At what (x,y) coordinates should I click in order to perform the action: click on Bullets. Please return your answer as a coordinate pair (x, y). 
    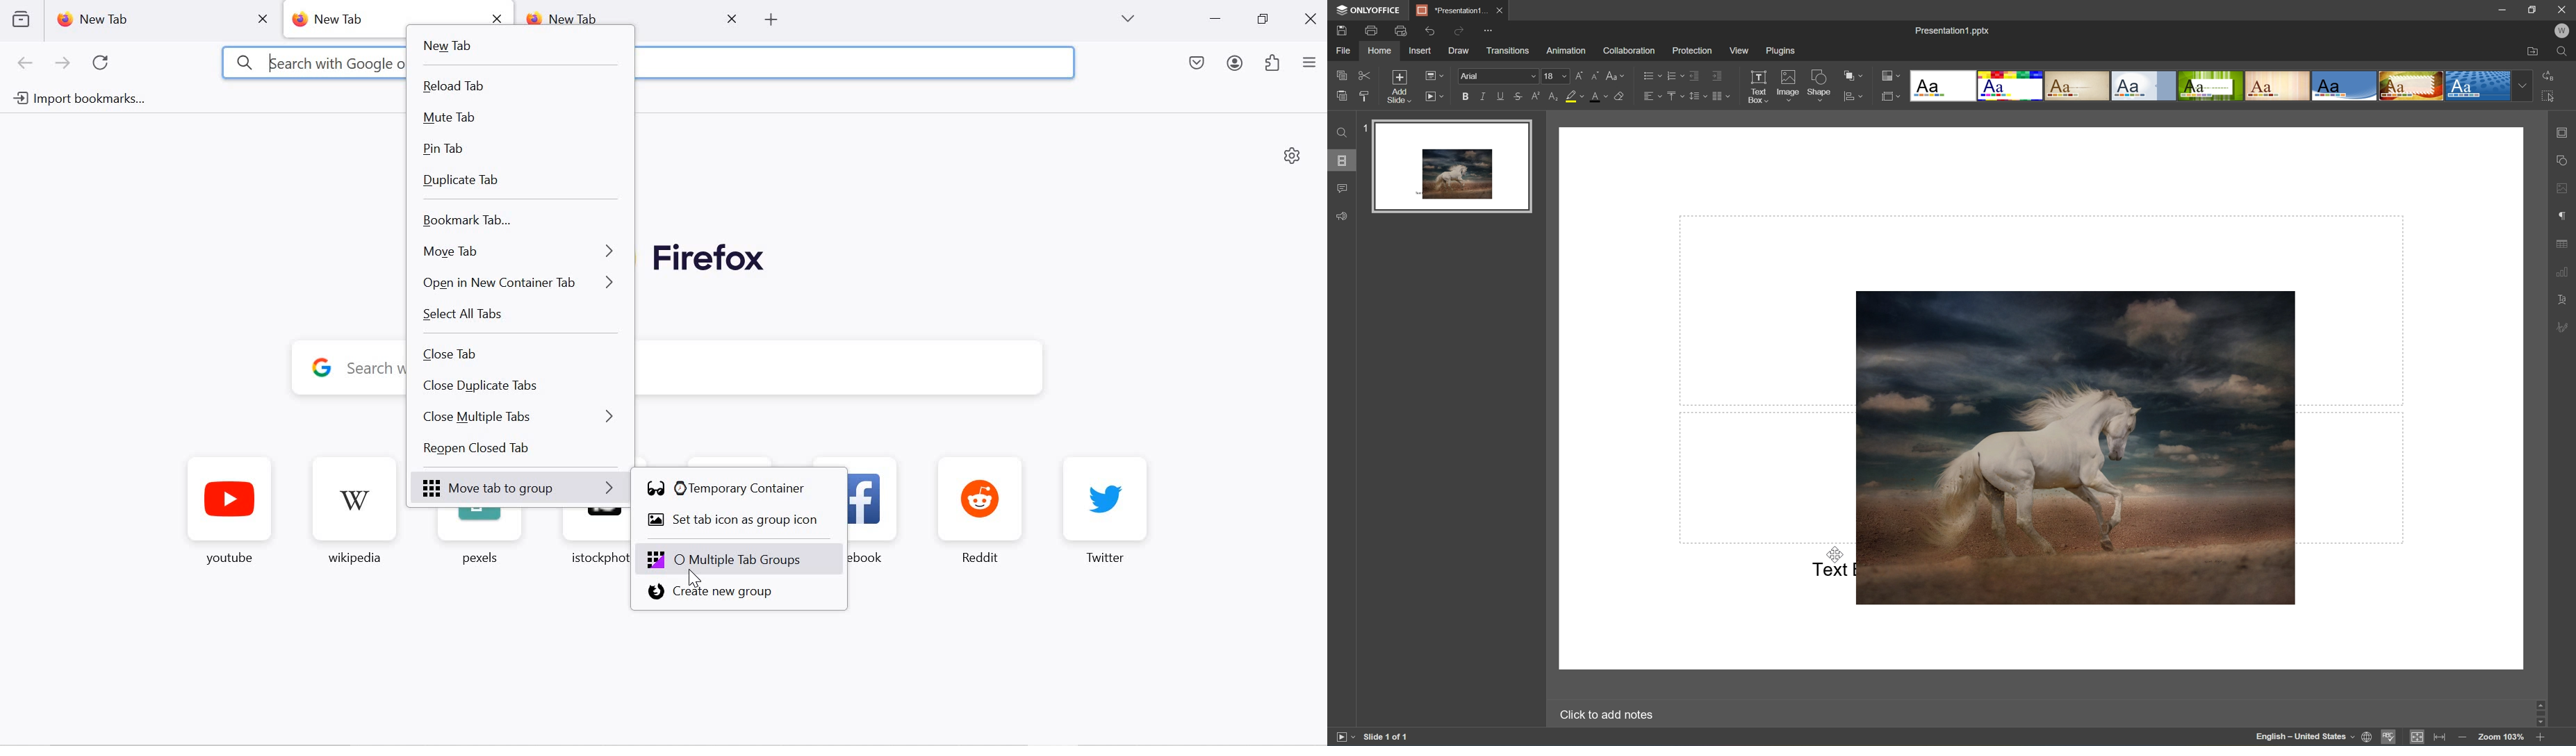
    Looking at the image, I should click on (1651, 76).